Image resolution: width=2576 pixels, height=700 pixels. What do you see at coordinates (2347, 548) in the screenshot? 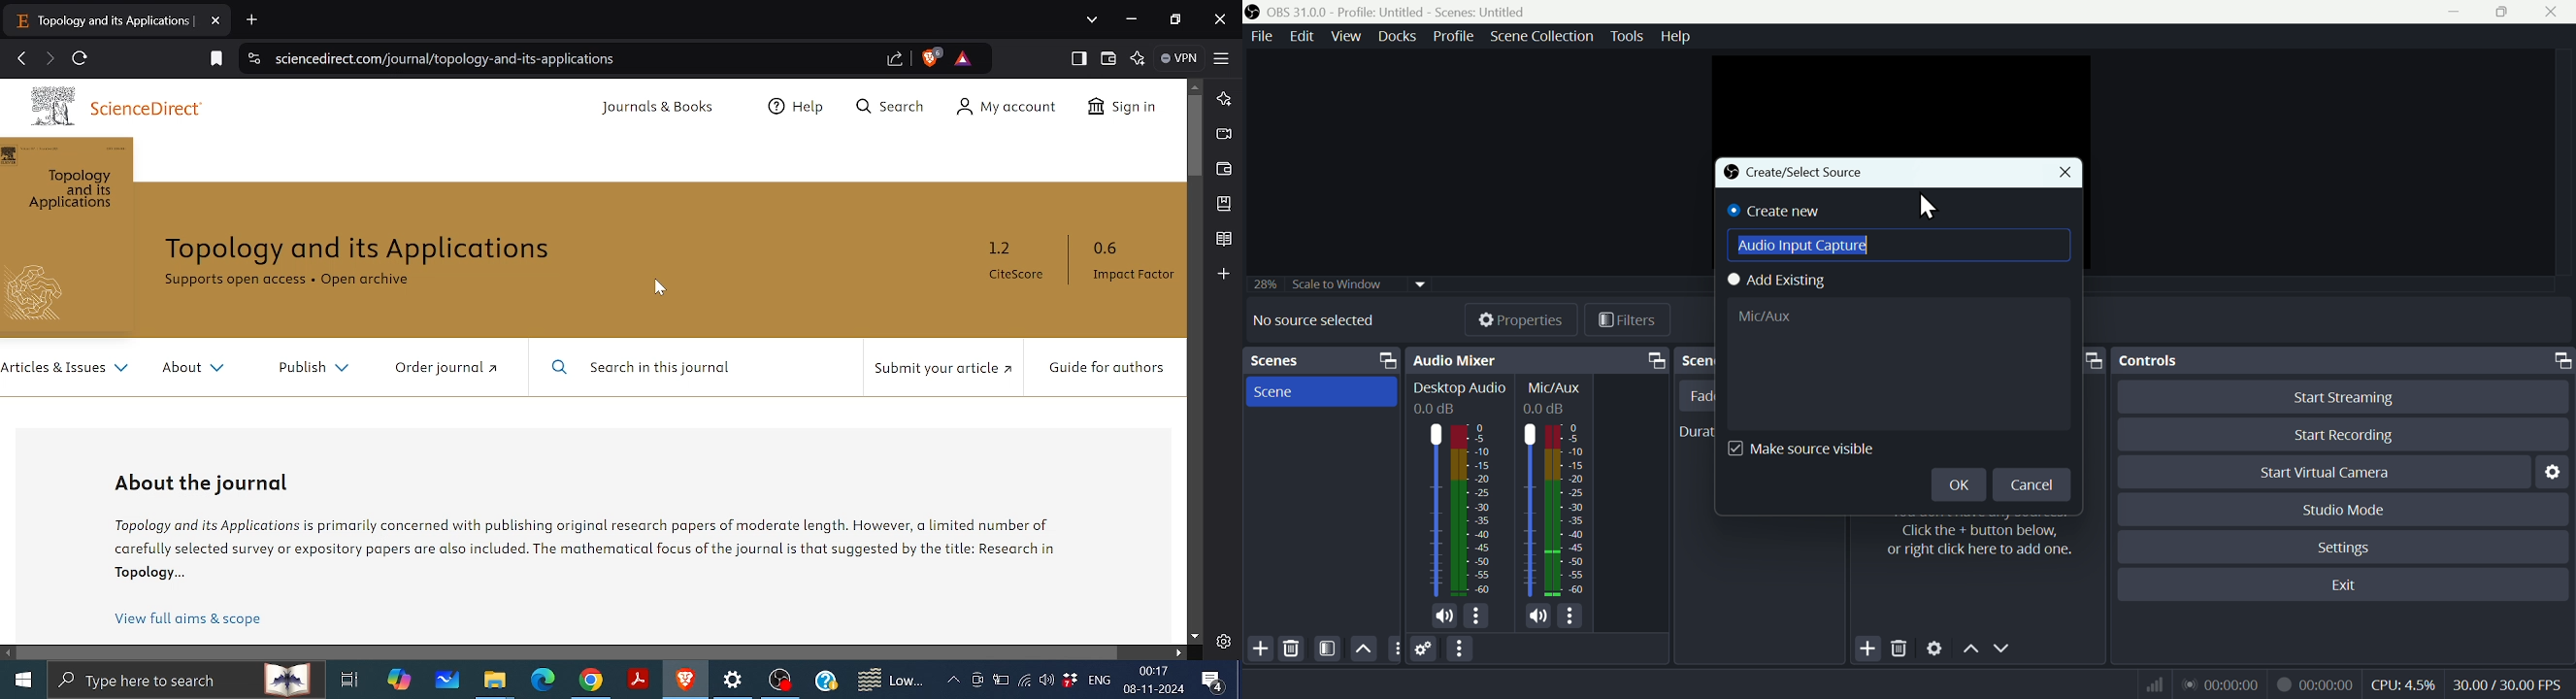
I see `Settings` at bounding box center [2347, 548].